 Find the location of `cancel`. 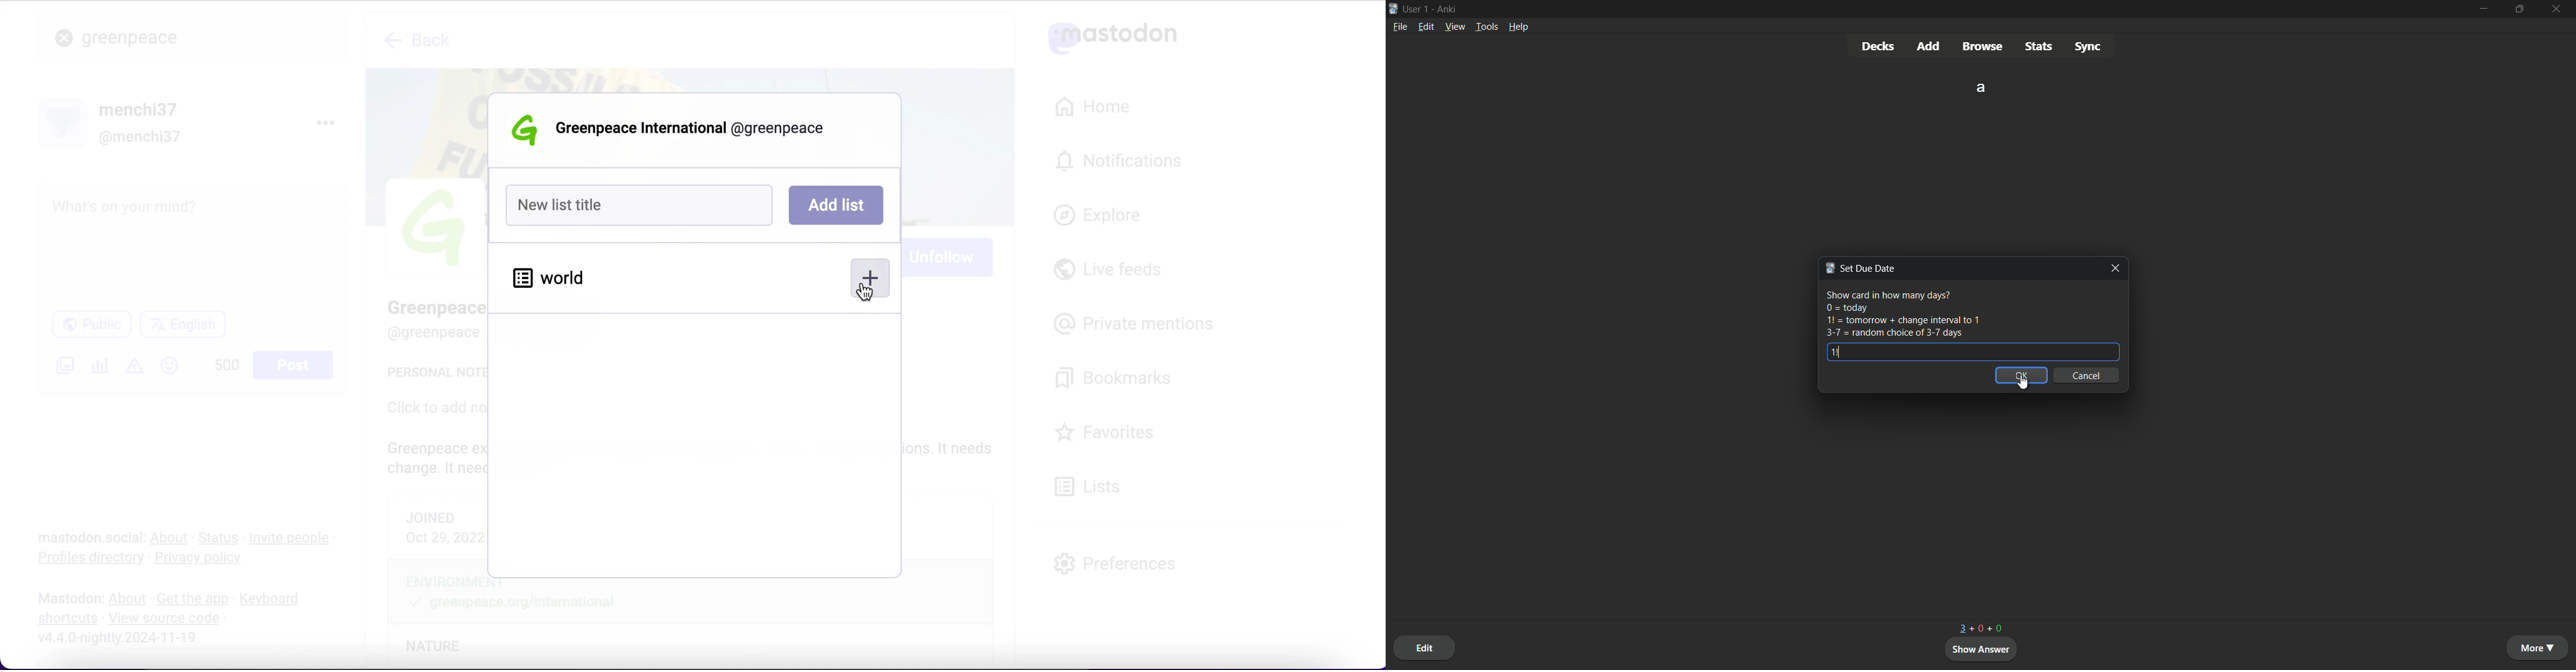

cancel is located at coordinates (2088, 376).